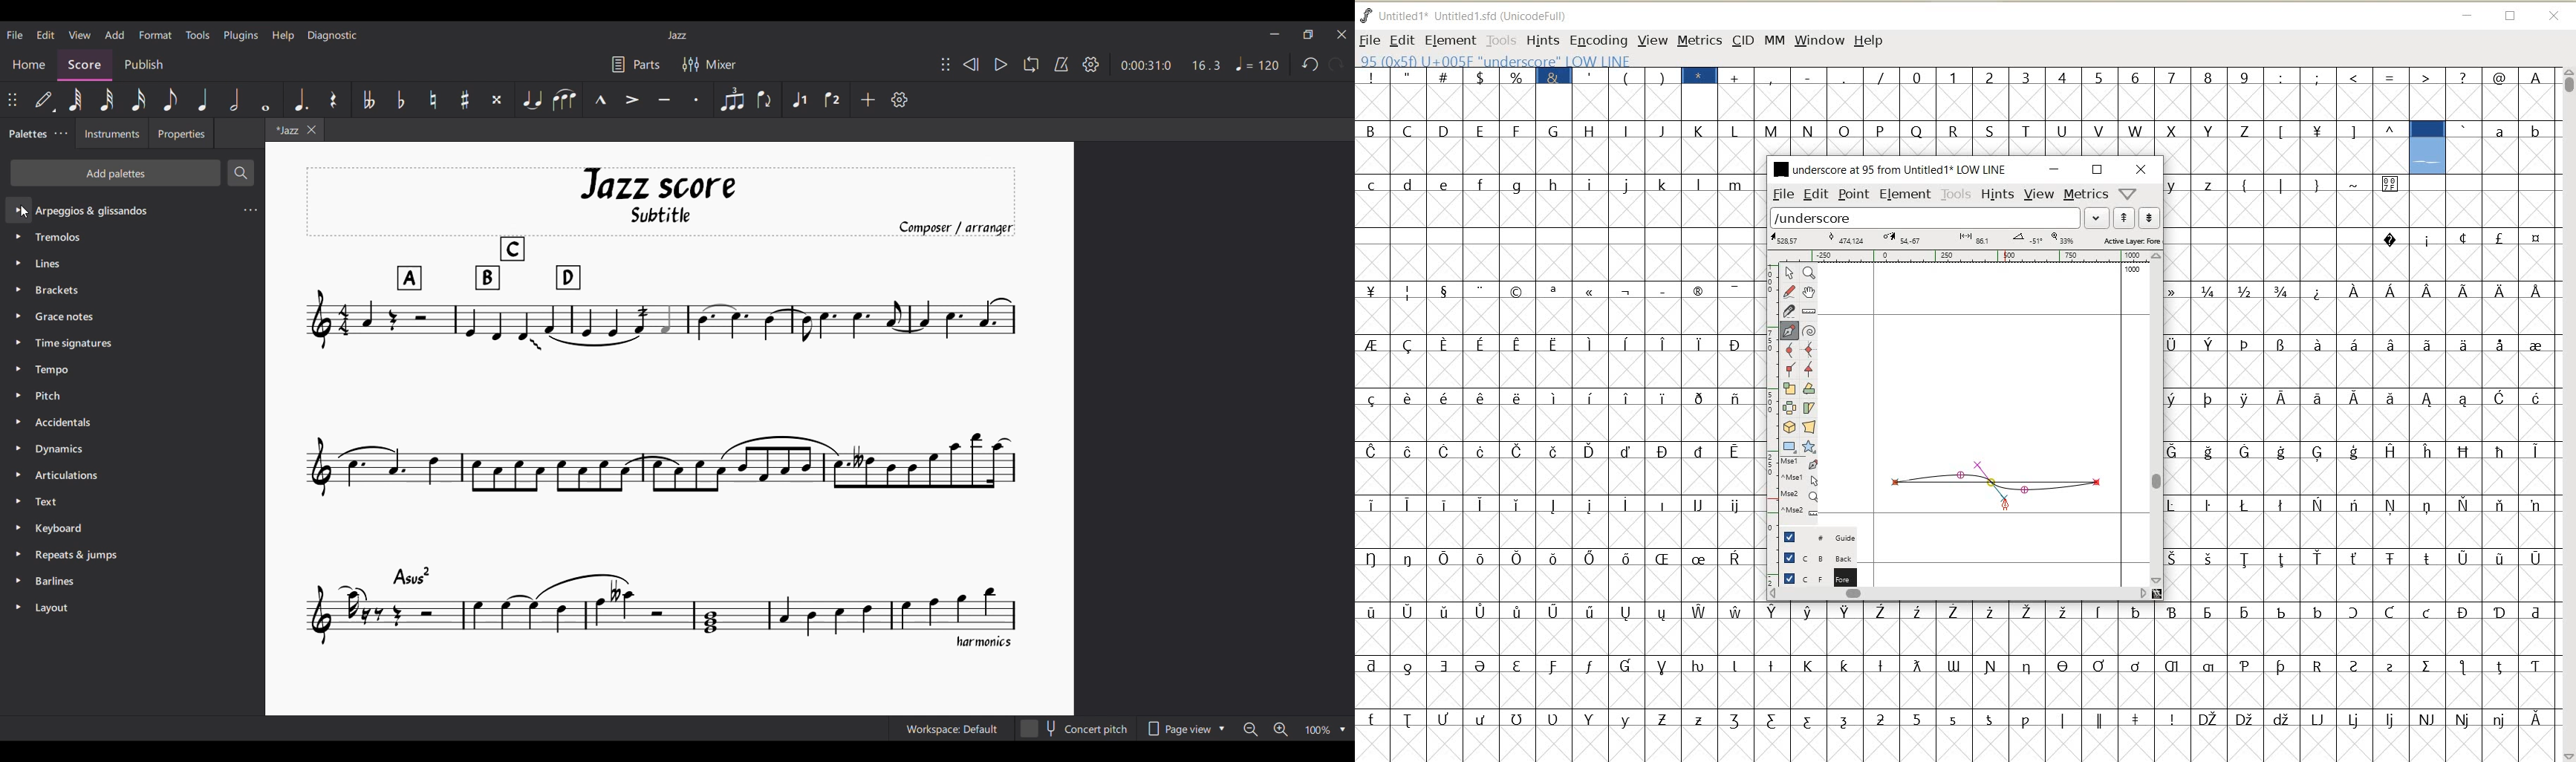  I want to click on GLYPHY CHARACTERS, so click(2285, 431).